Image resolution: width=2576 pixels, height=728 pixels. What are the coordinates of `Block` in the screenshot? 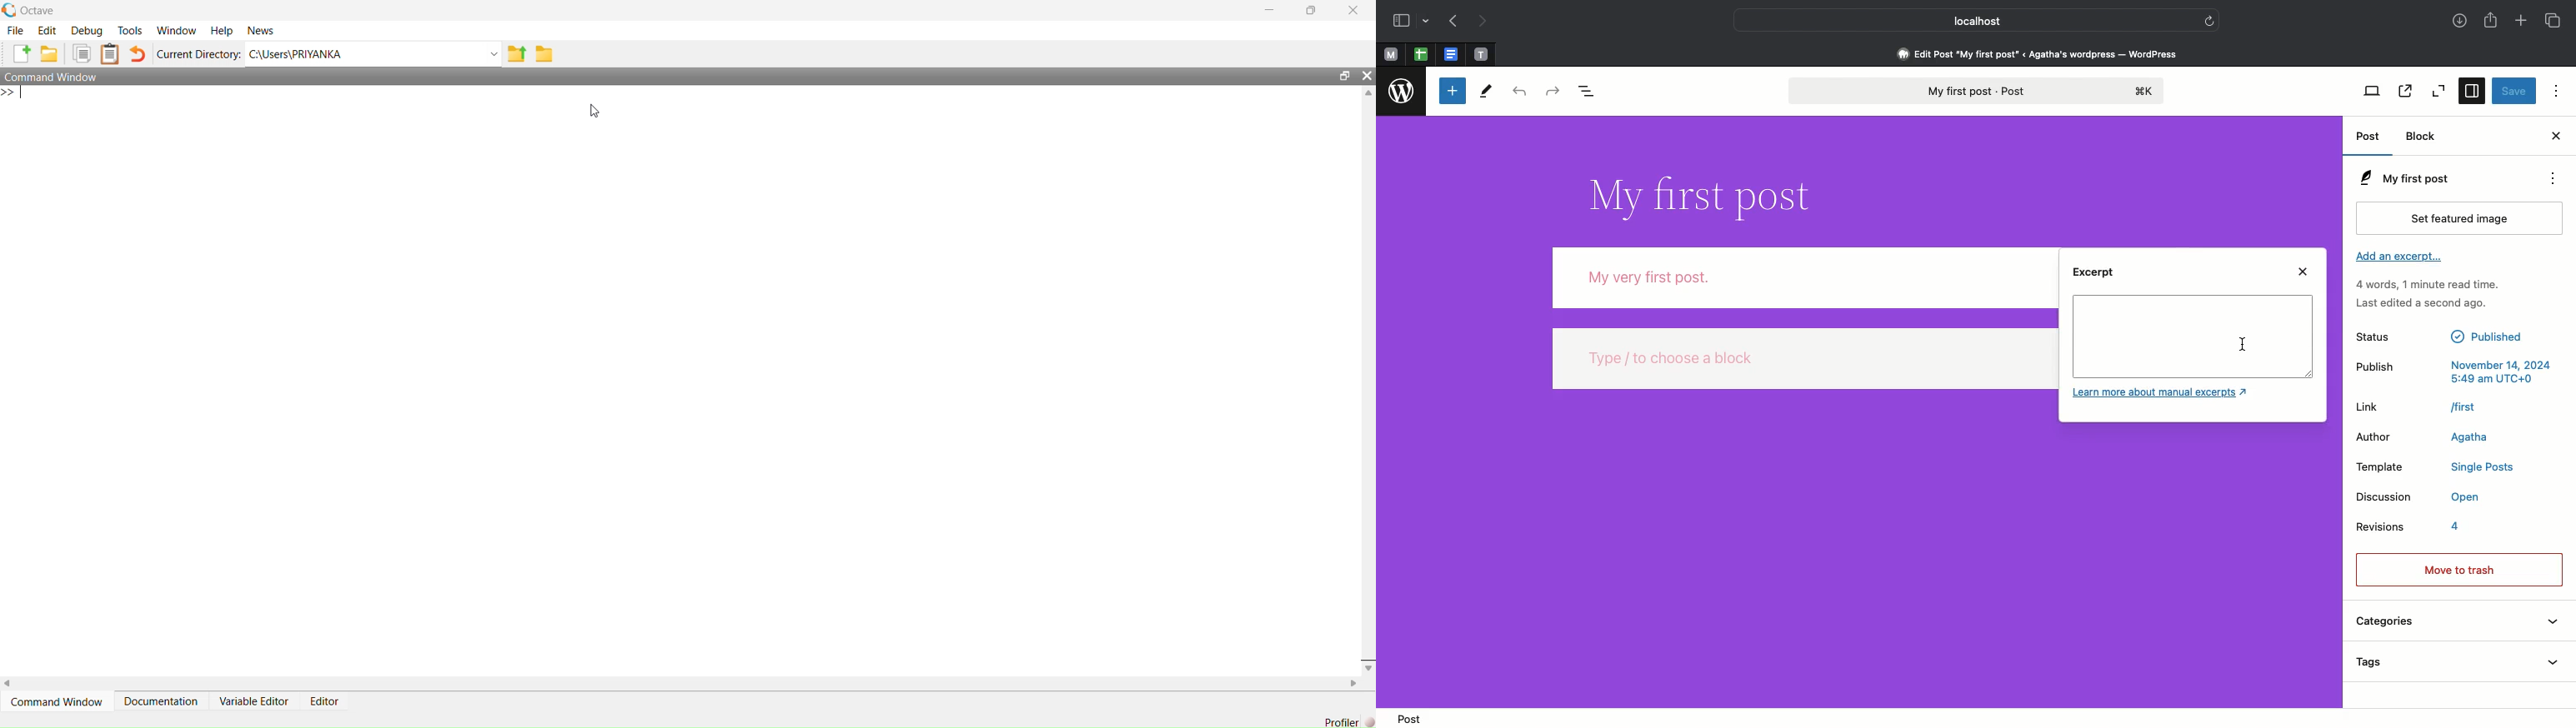 It's located at (2425, 137).